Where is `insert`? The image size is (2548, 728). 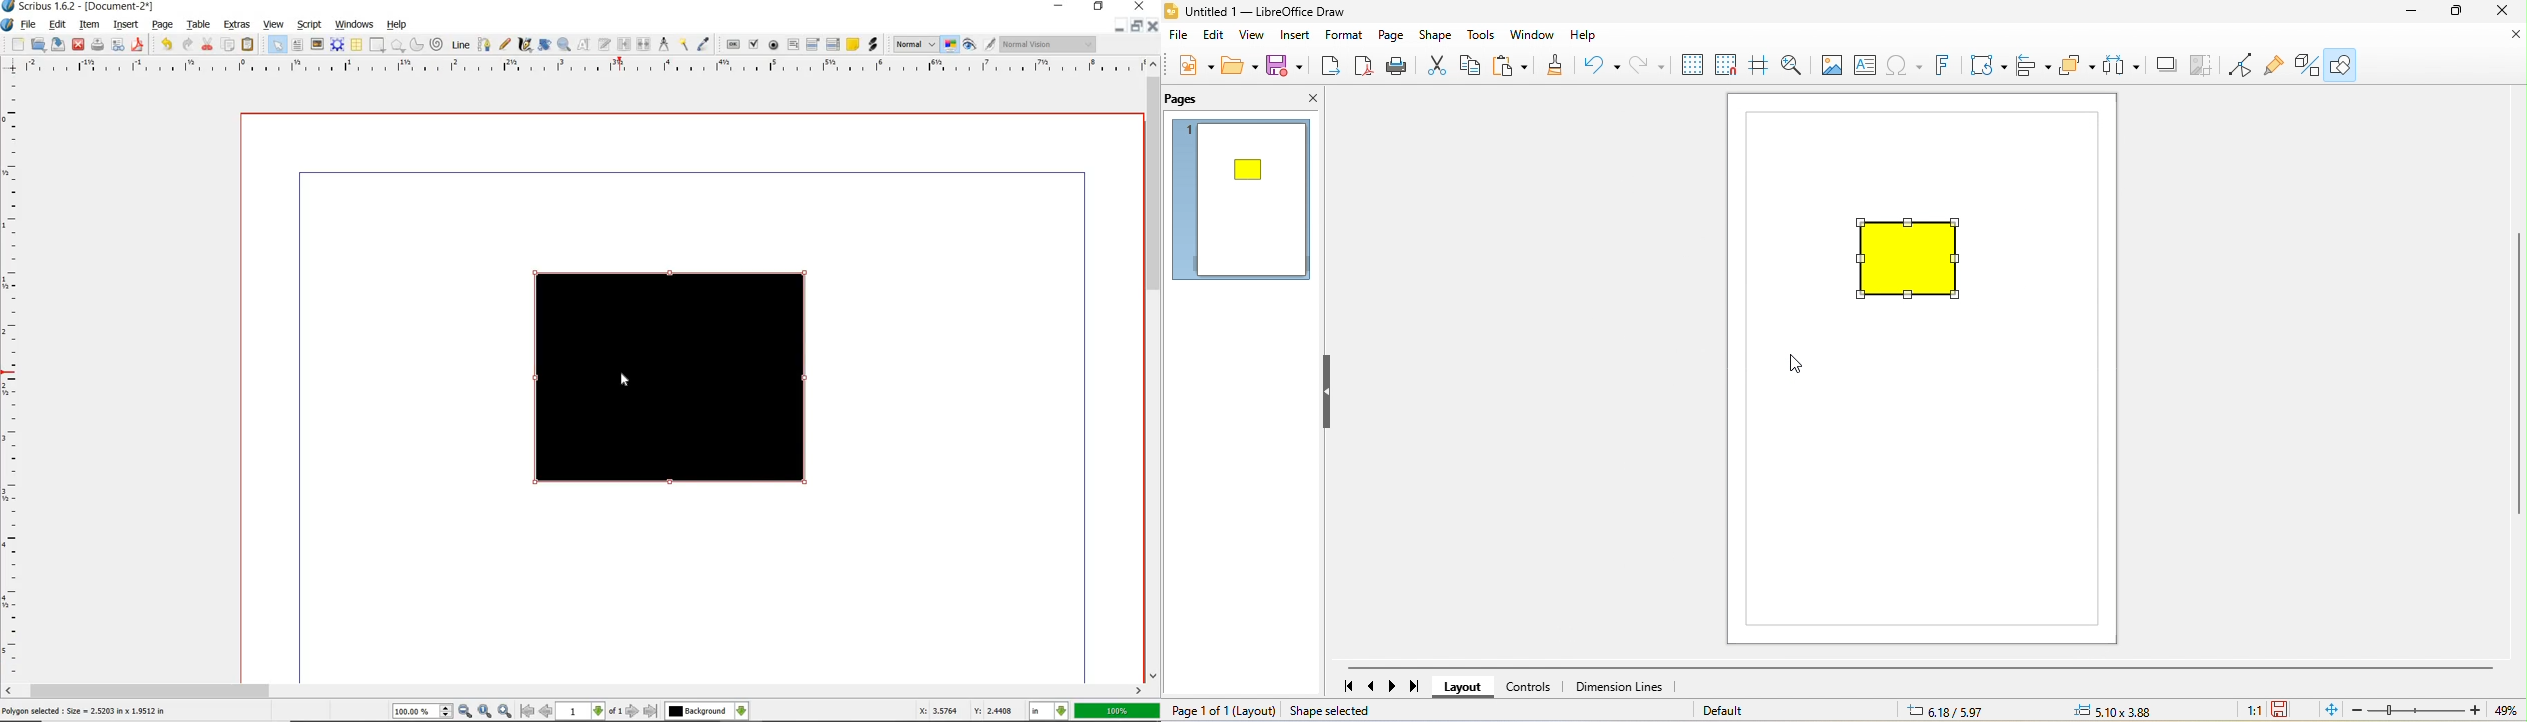
insert is located at coordinates (128, 24).